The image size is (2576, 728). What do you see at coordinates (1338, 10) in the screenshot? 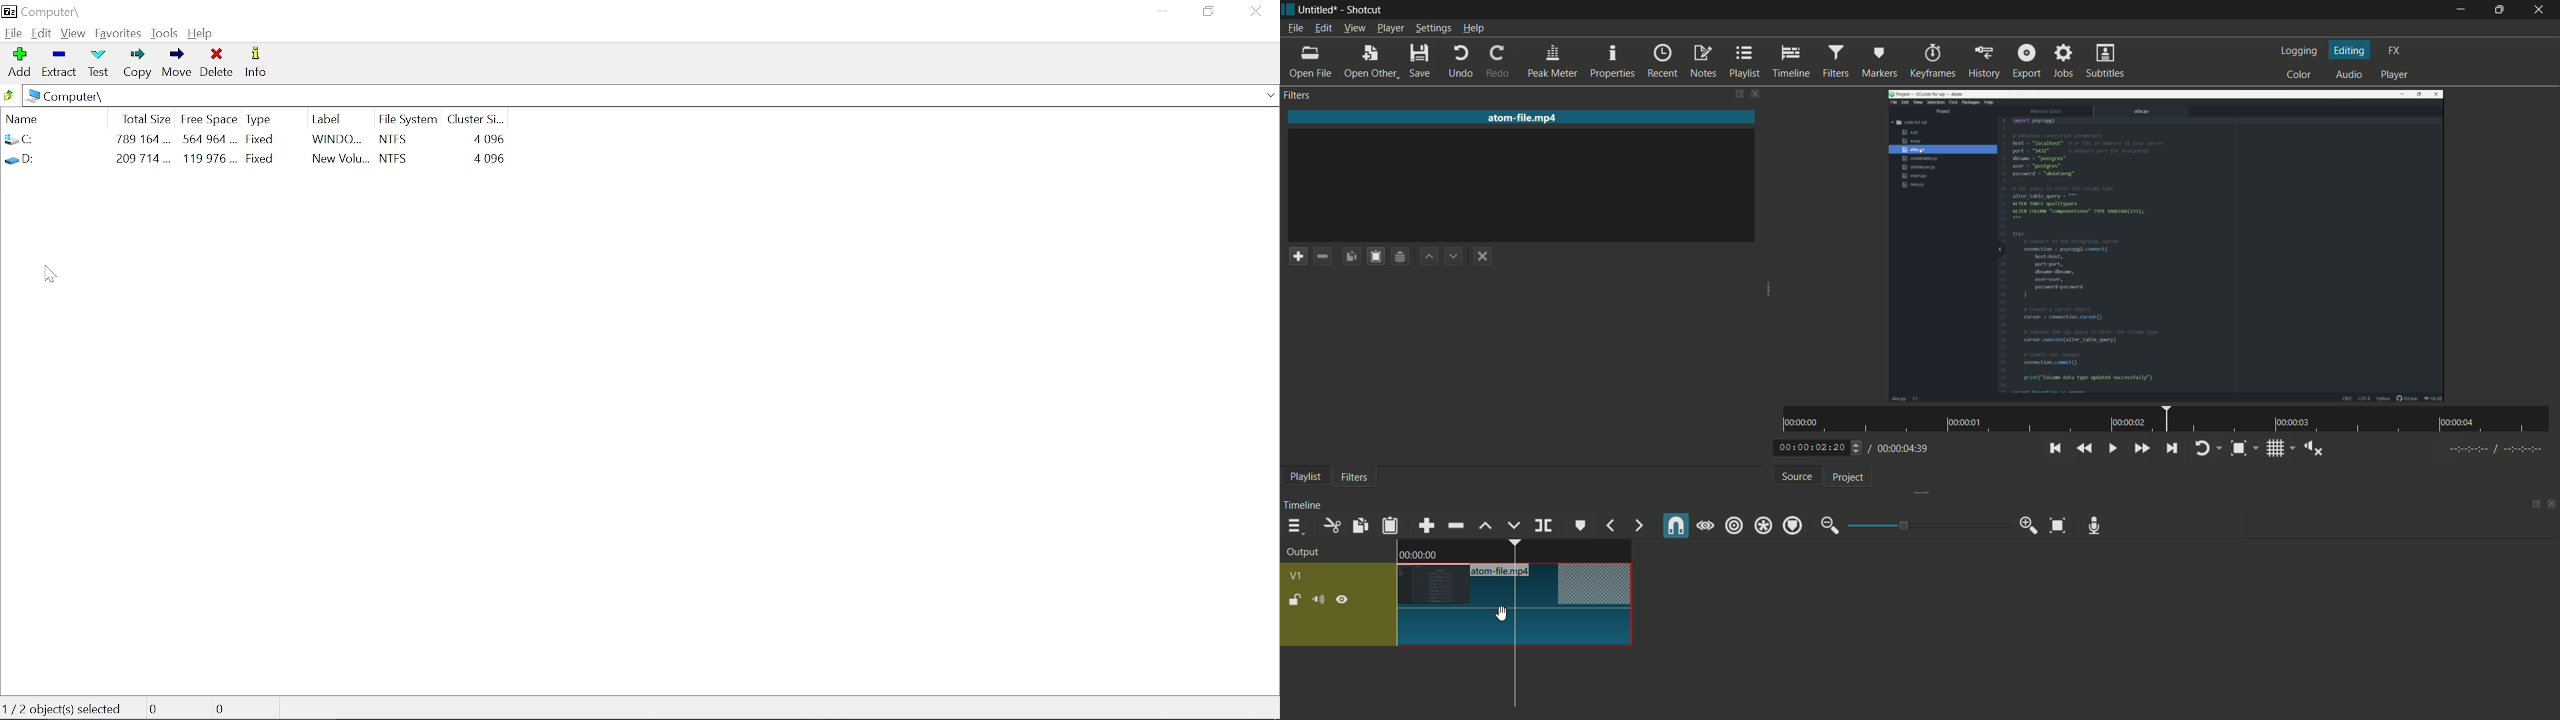
I see `~ Untitled* - Shotcut` at bounding box center [1338, 10].